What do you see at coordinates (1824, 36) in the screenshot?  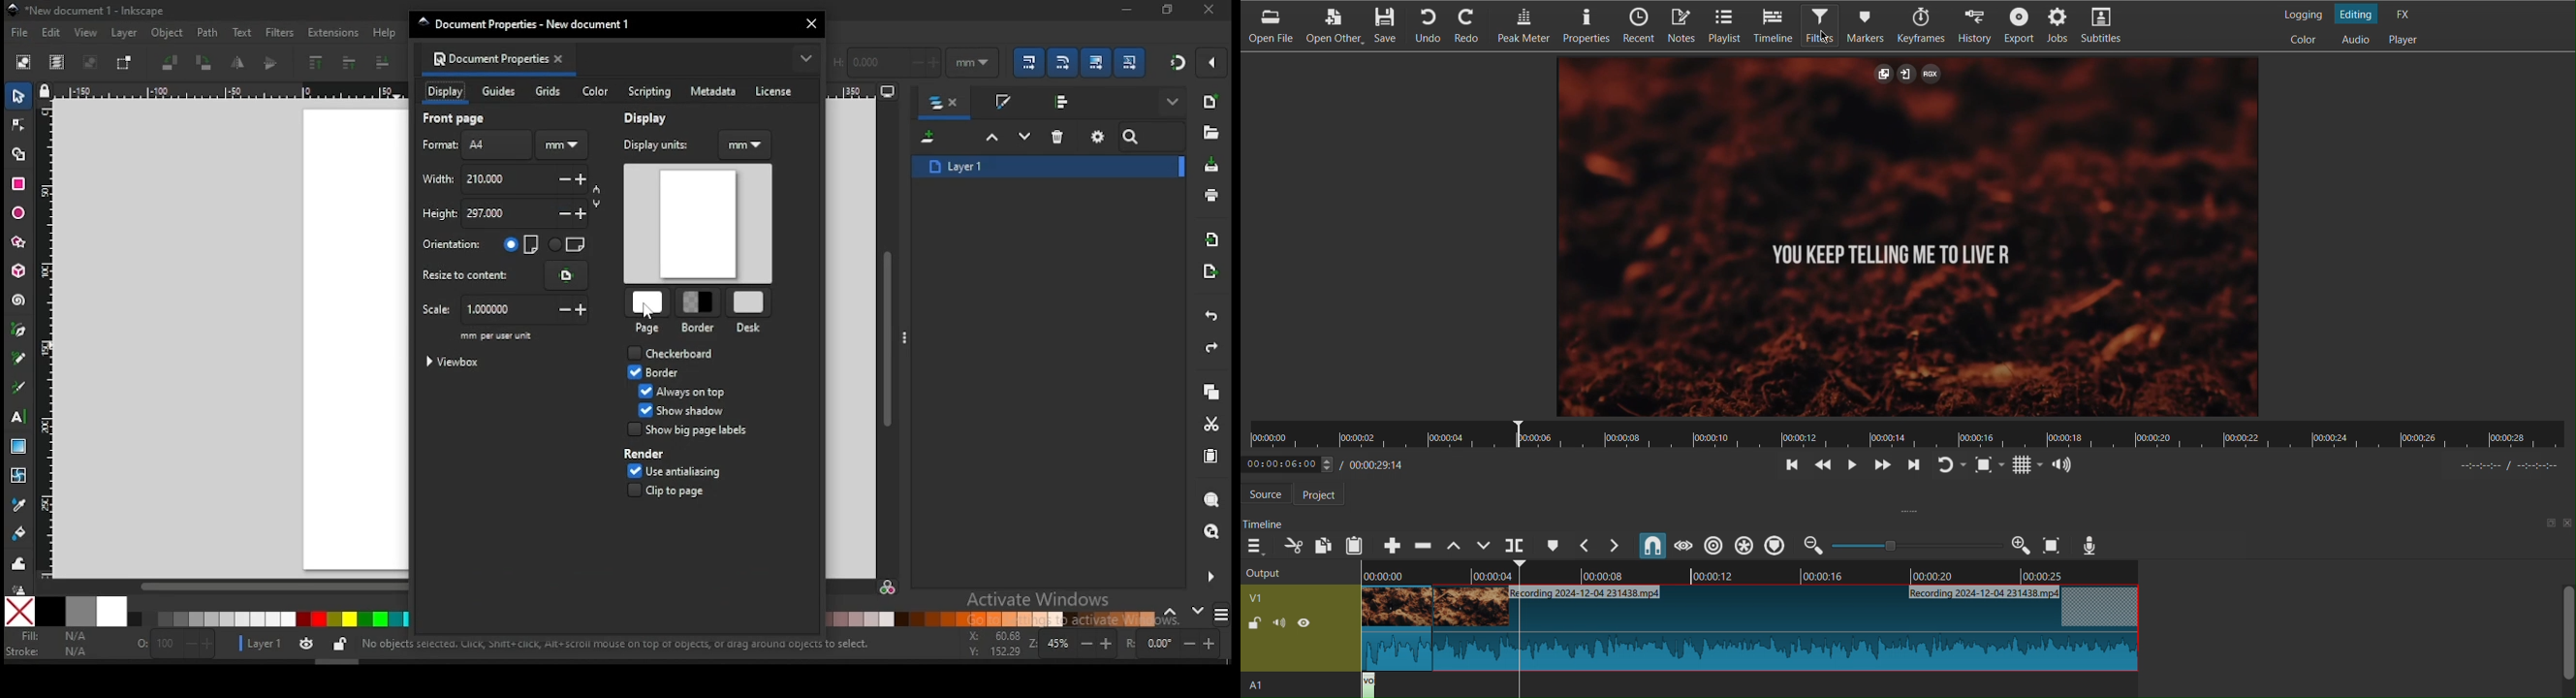 I see `Cursor at Filters` at bounding box center [1824, 36].